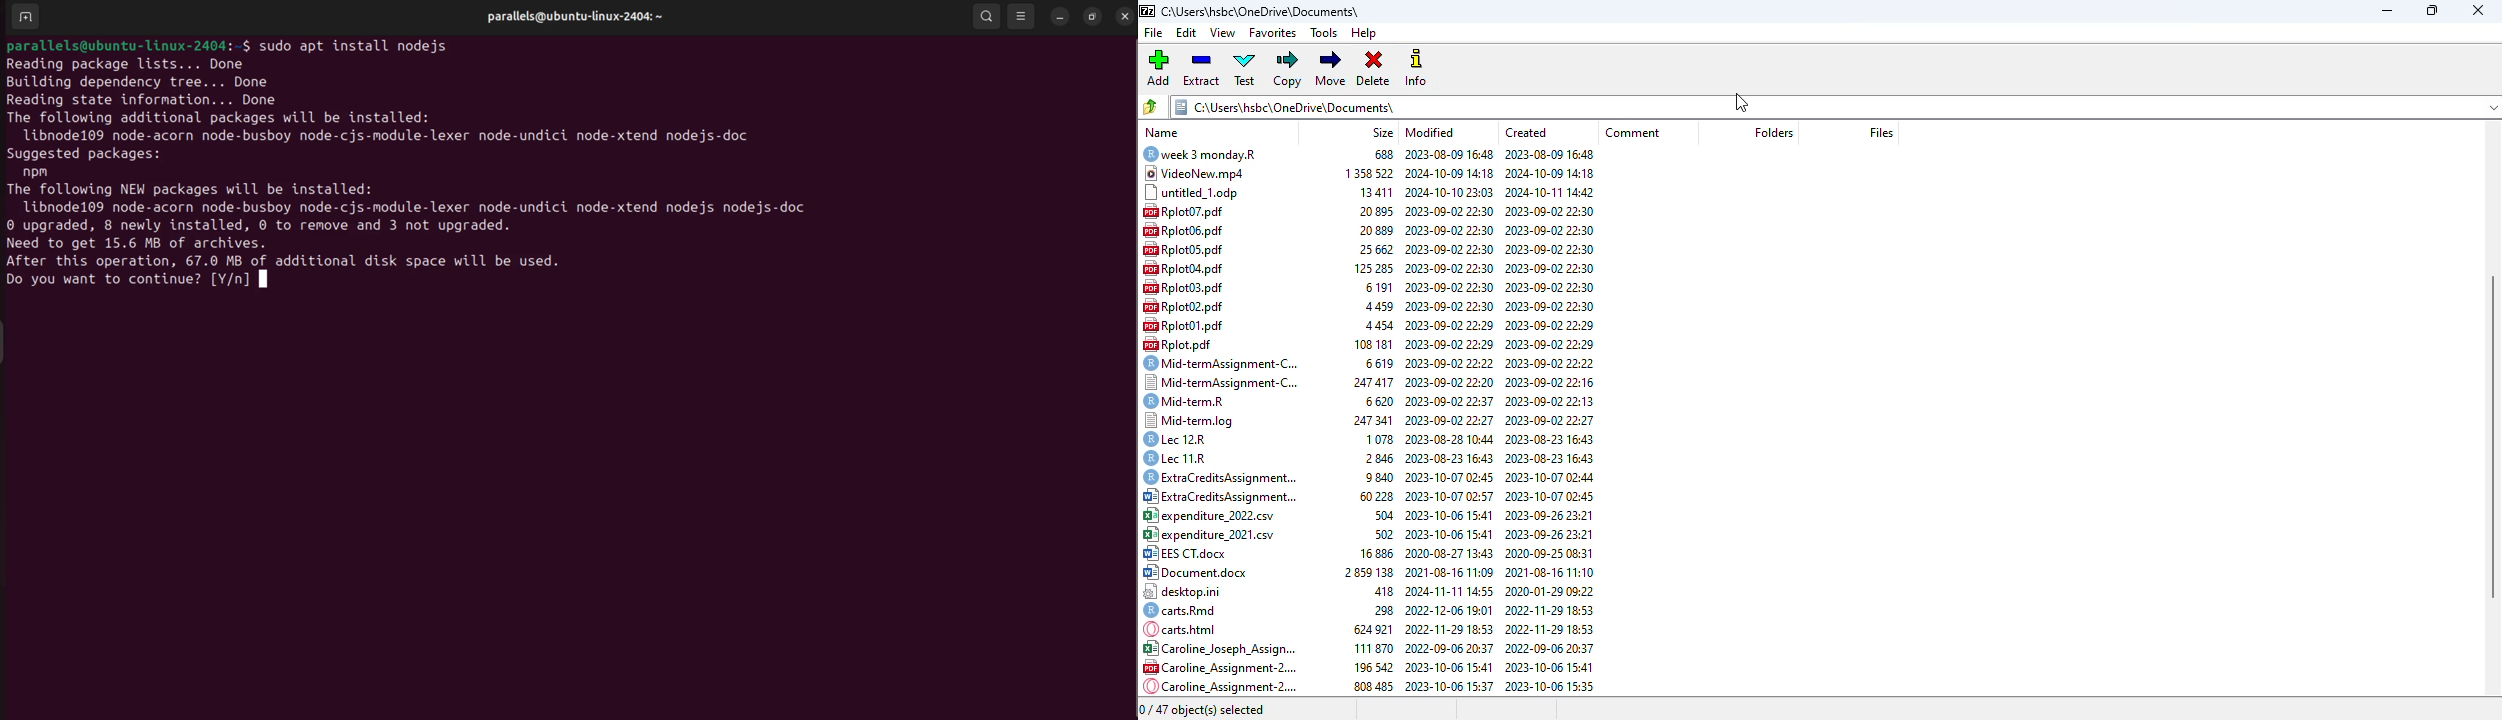  What do you see at coordinates (1549, 363) in the screenshot?
I see `2023-00-02 22:27` at bounding box center [1549, 363].